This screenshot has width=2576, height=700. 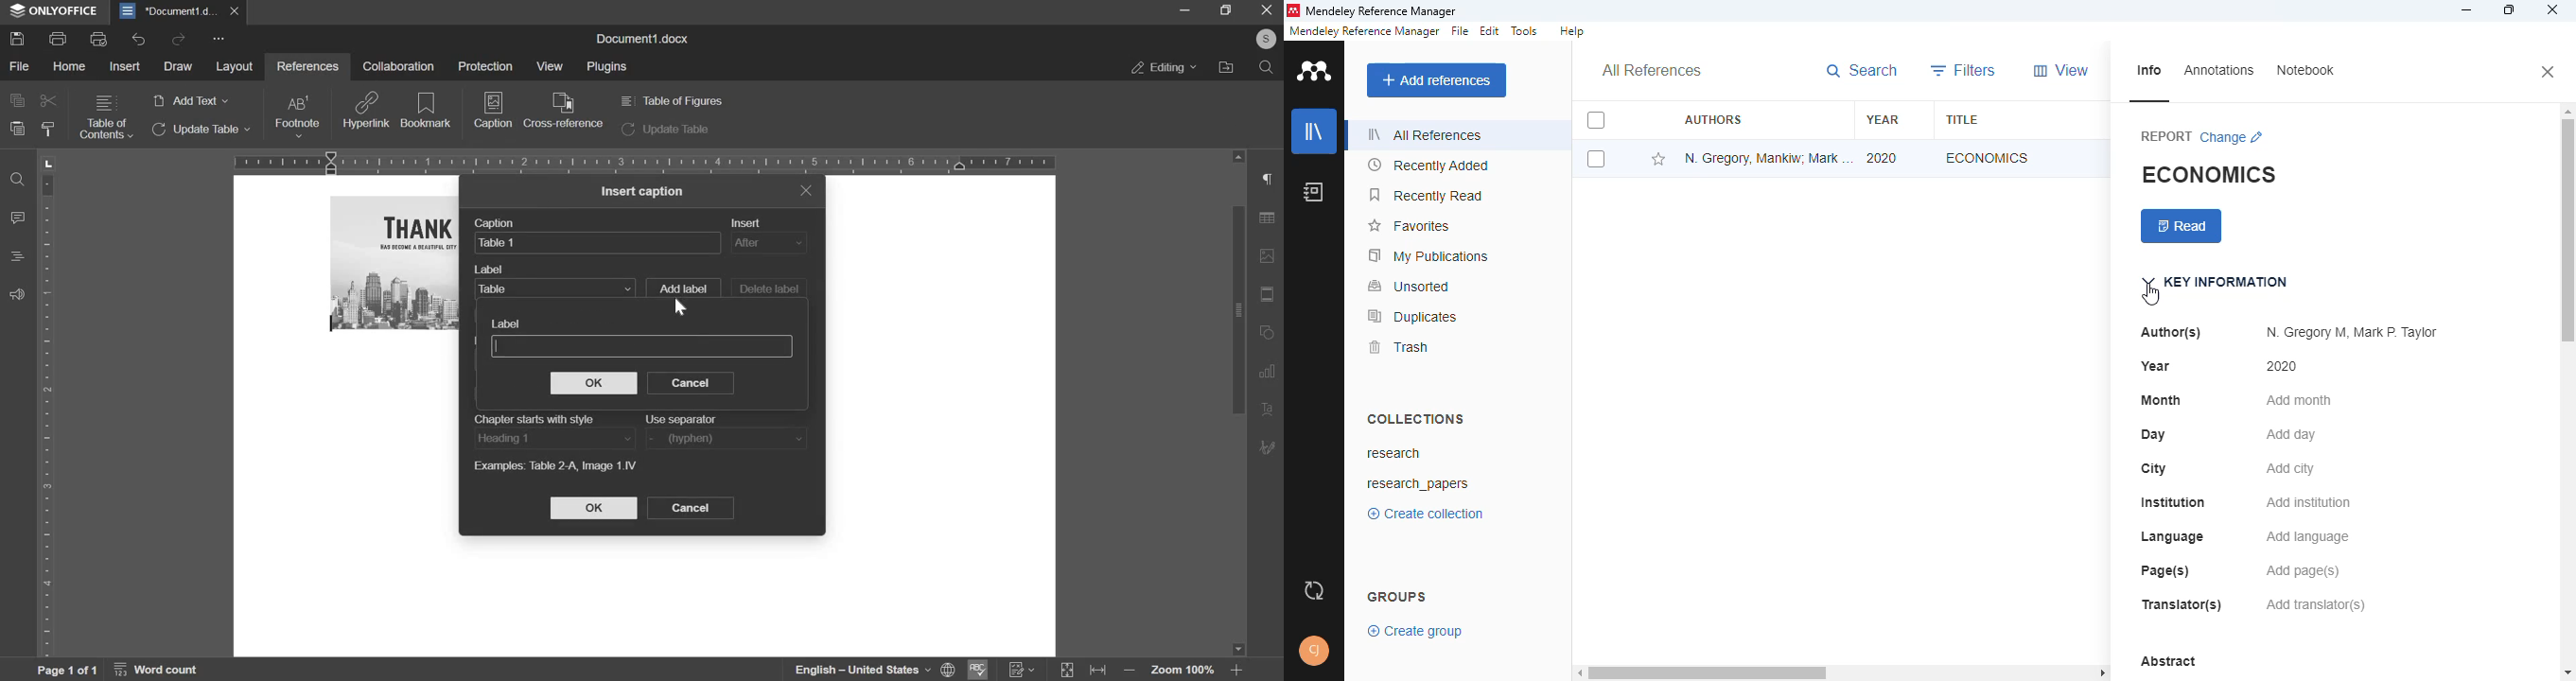 I want to click on Chapter starts with style, so click(x=533, y=418).